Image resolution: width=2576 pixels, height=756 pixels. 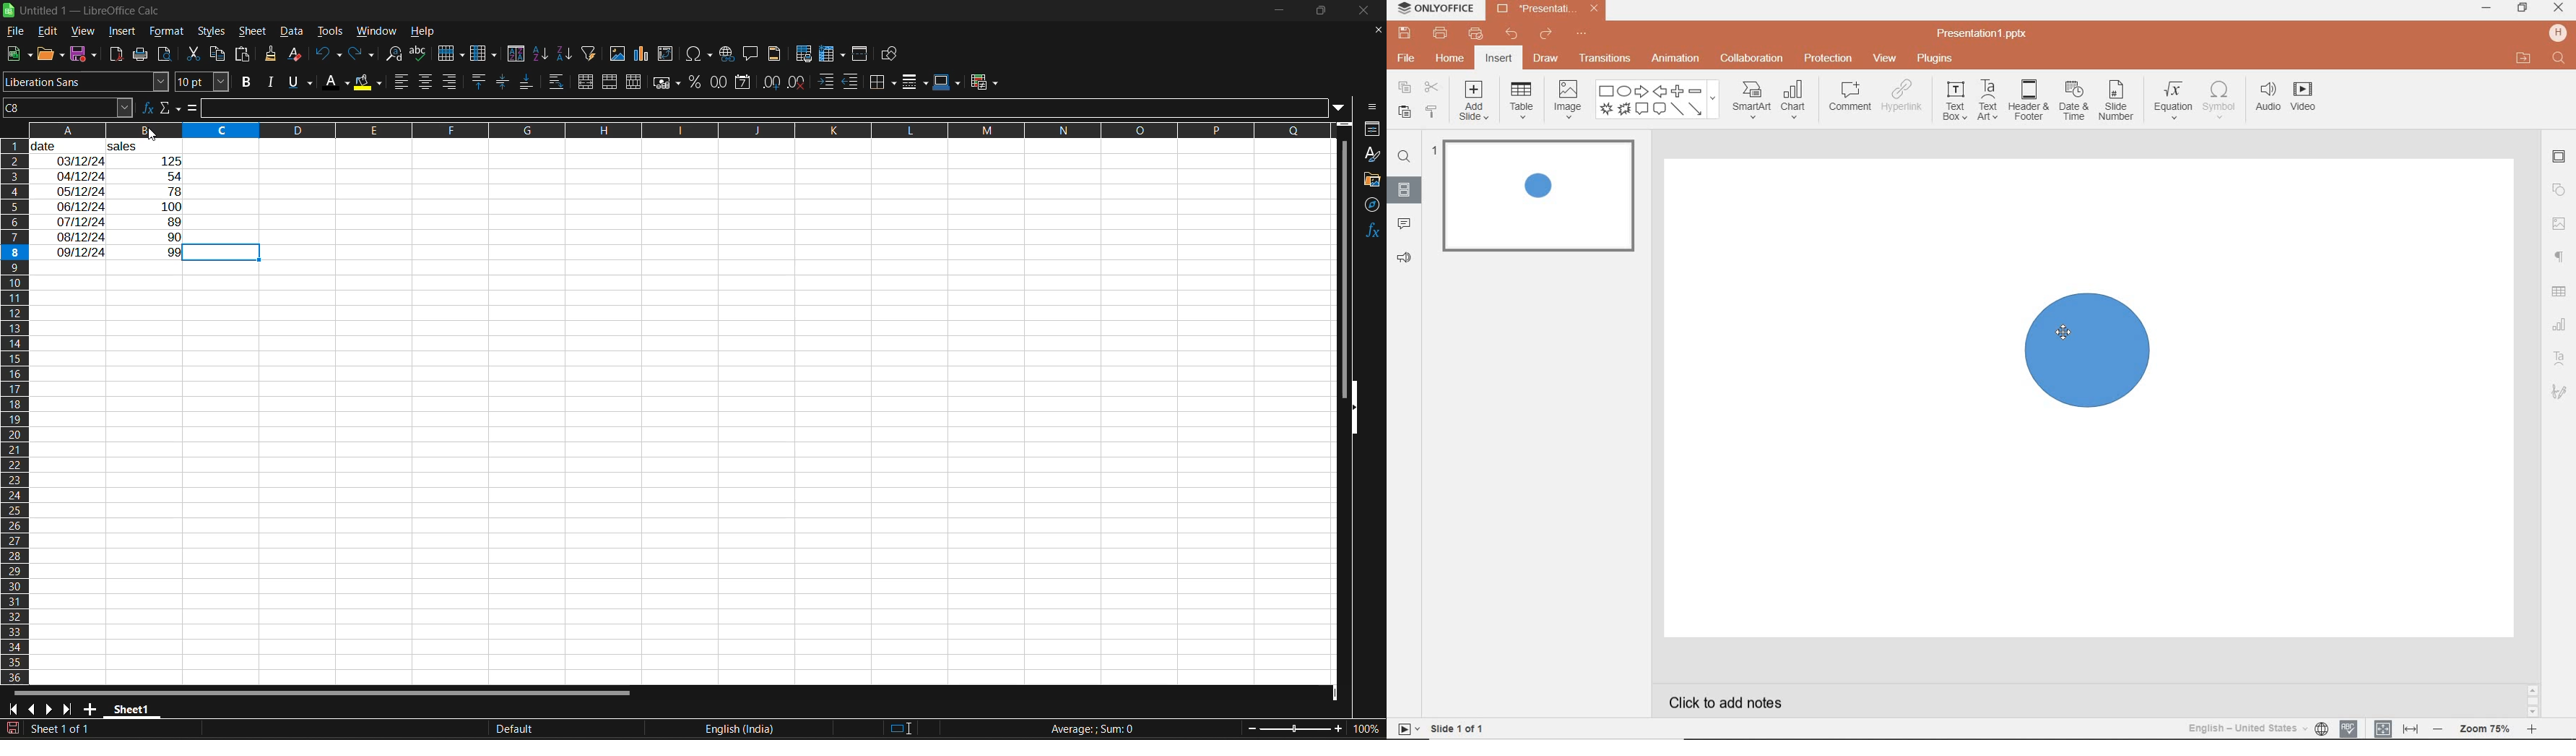 What do you see at coordinates (807, 55) in the screenshot?
I see `define print area` at bounding box center [807, 55].